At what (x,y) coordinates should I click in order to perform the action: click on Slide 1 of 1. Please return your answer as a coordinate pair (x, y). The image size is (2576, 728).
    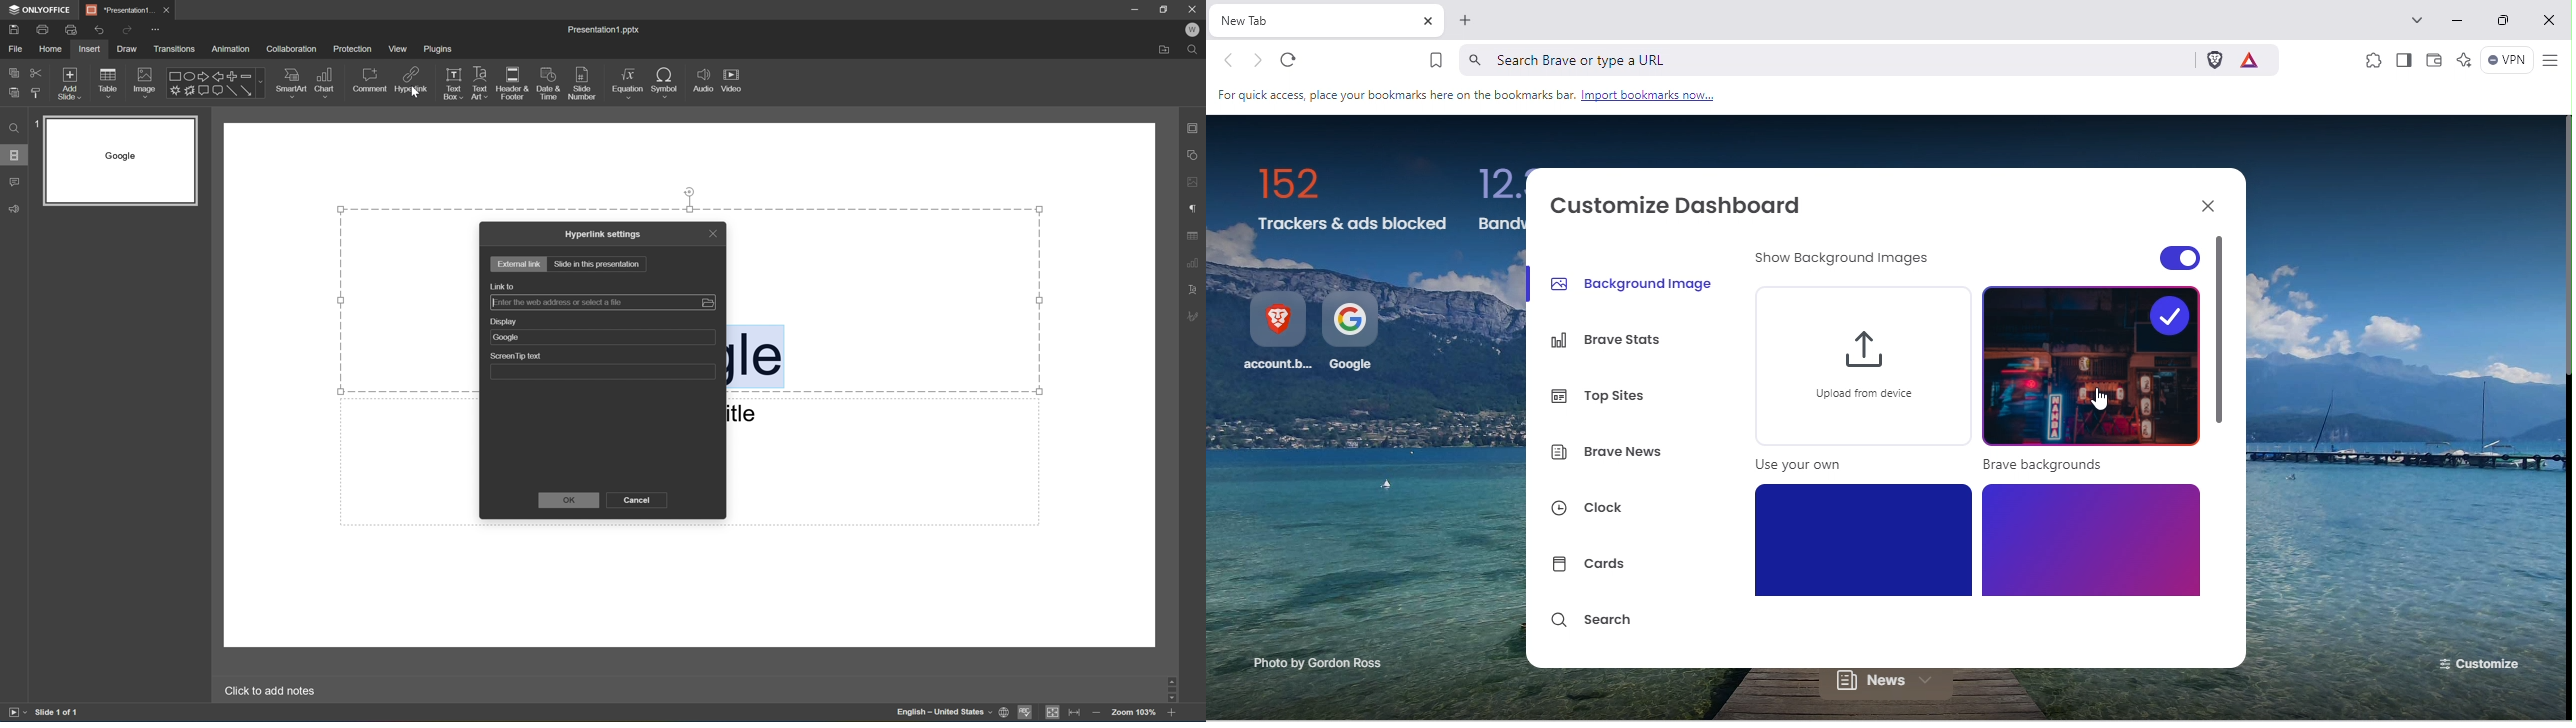
    Looking at the image, I should click on (59, 712).